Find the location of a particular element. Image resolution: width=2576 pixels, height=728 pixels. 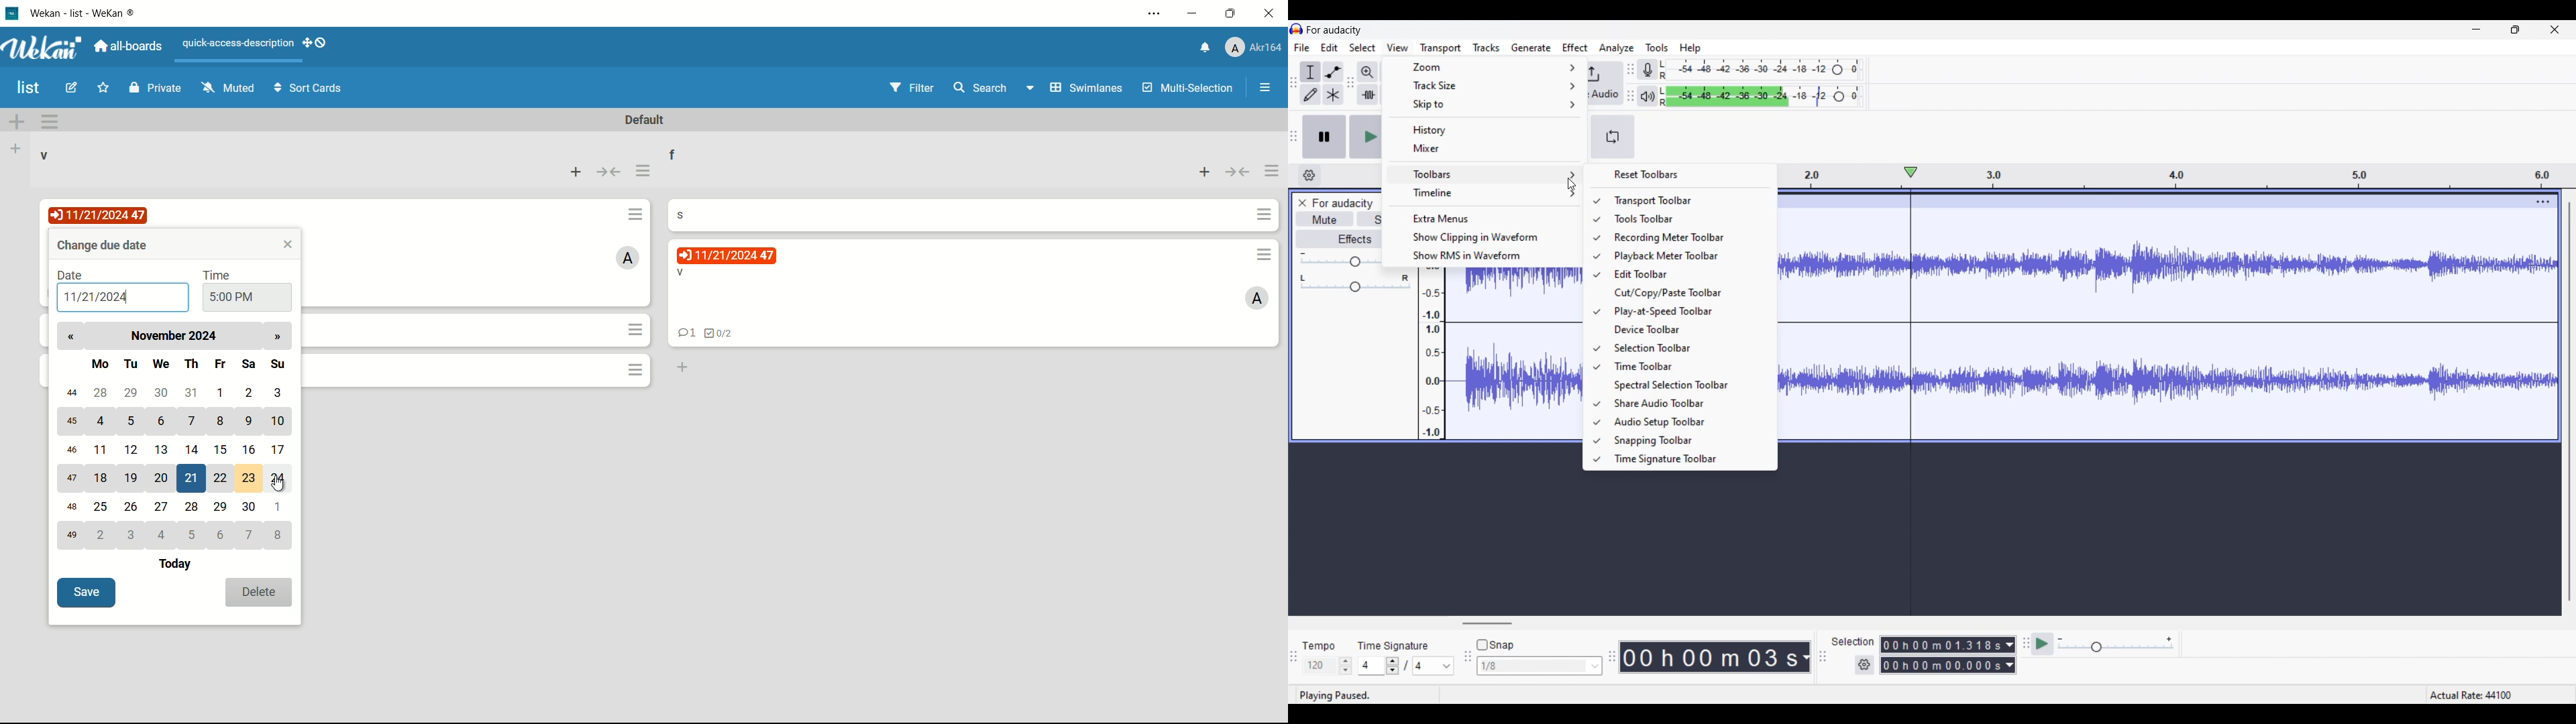

collapse is located at coordinates (610, 172).